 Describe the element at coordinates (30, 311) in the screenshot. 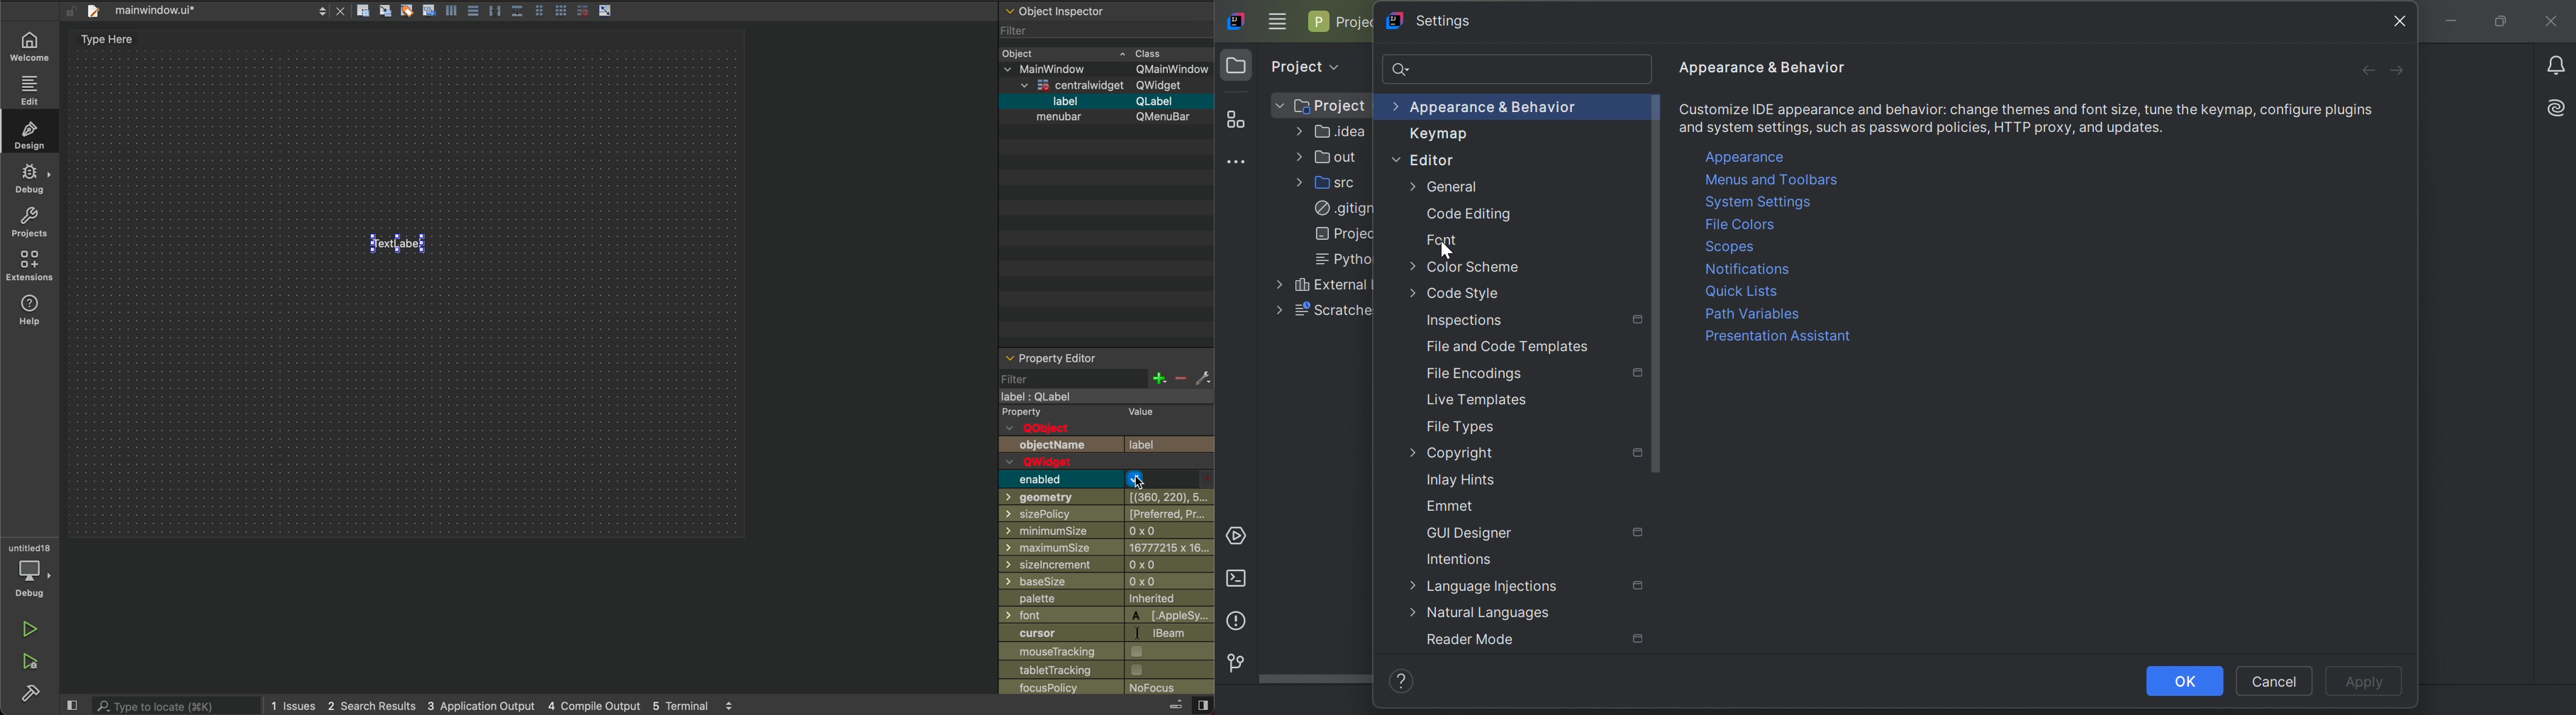

I see `help` at that location.